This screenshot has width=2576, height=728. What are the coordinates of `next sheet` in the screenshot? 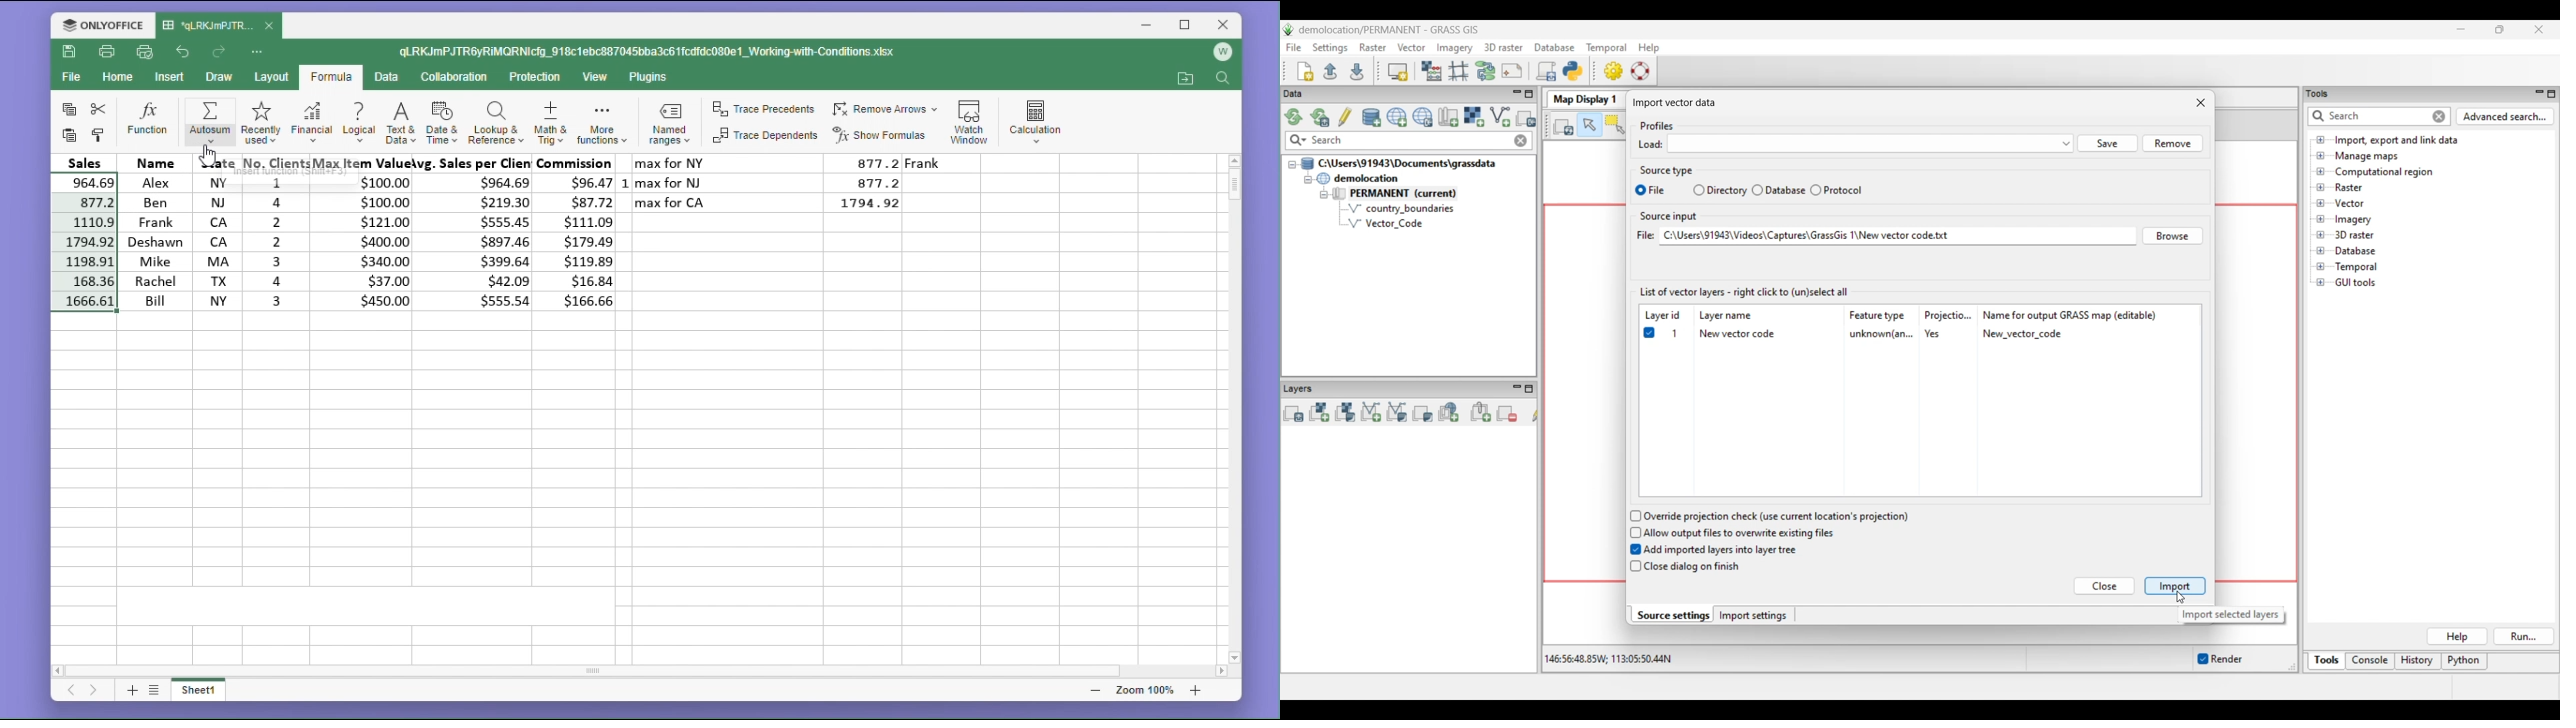 It's located at (93, 692).